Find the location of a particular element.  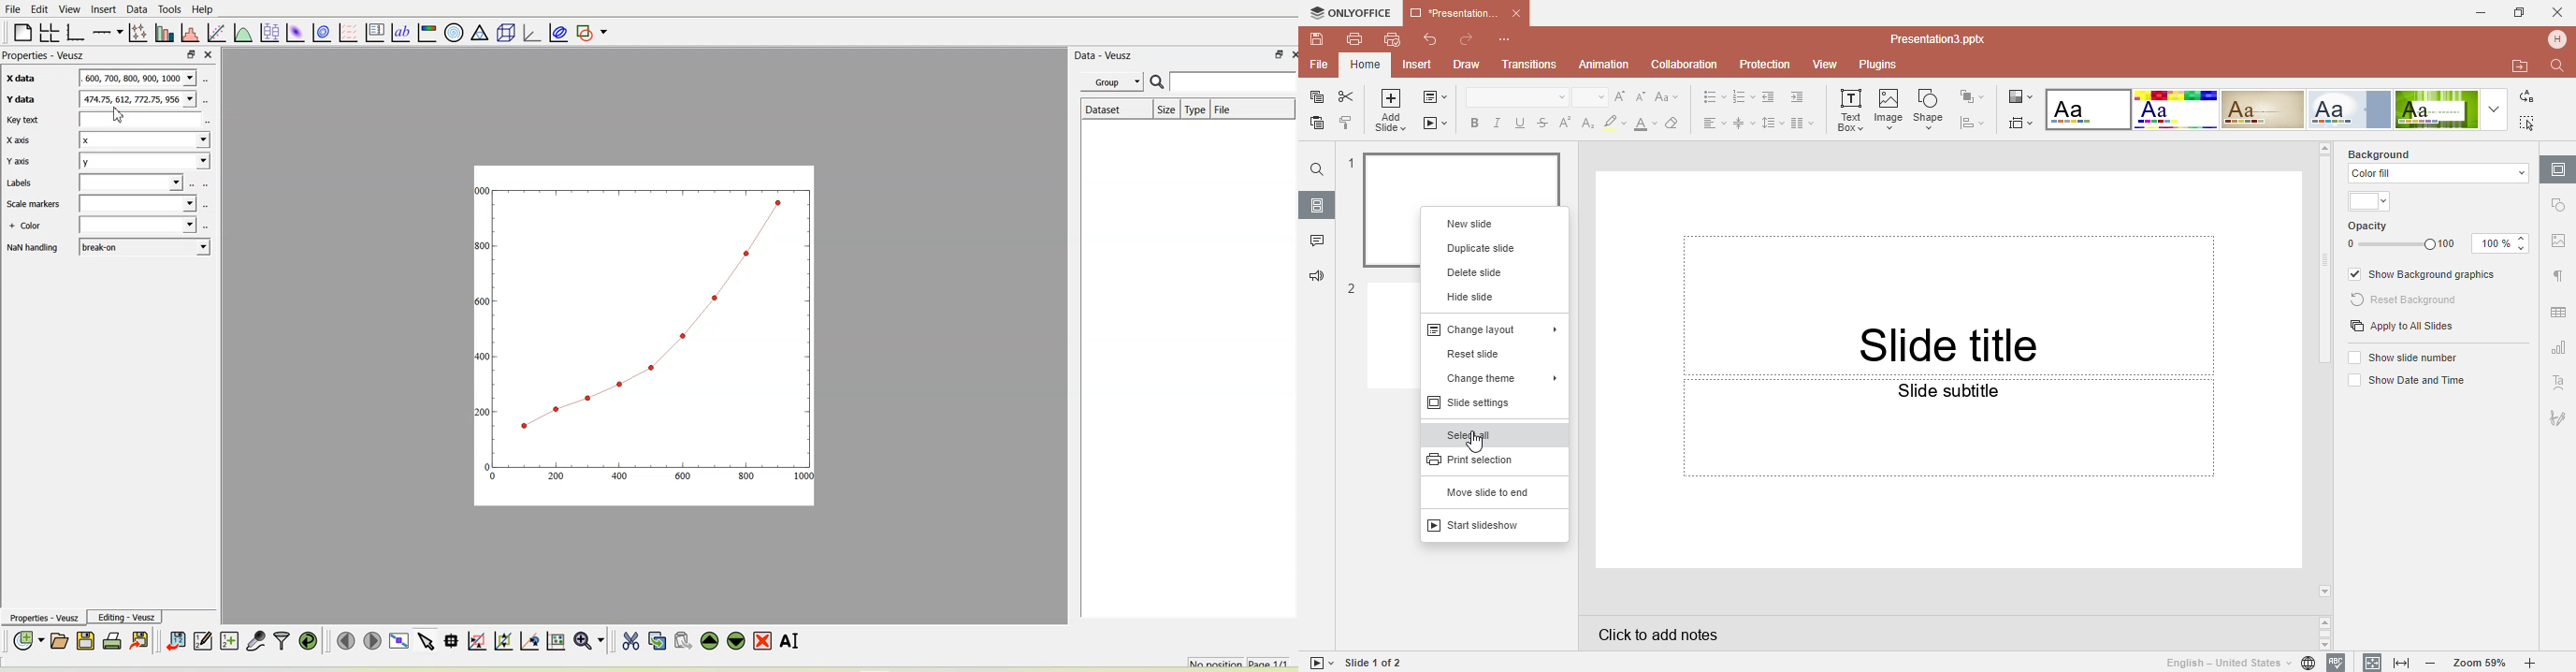

Zoom functions menu is located at coordinates (590, 641).